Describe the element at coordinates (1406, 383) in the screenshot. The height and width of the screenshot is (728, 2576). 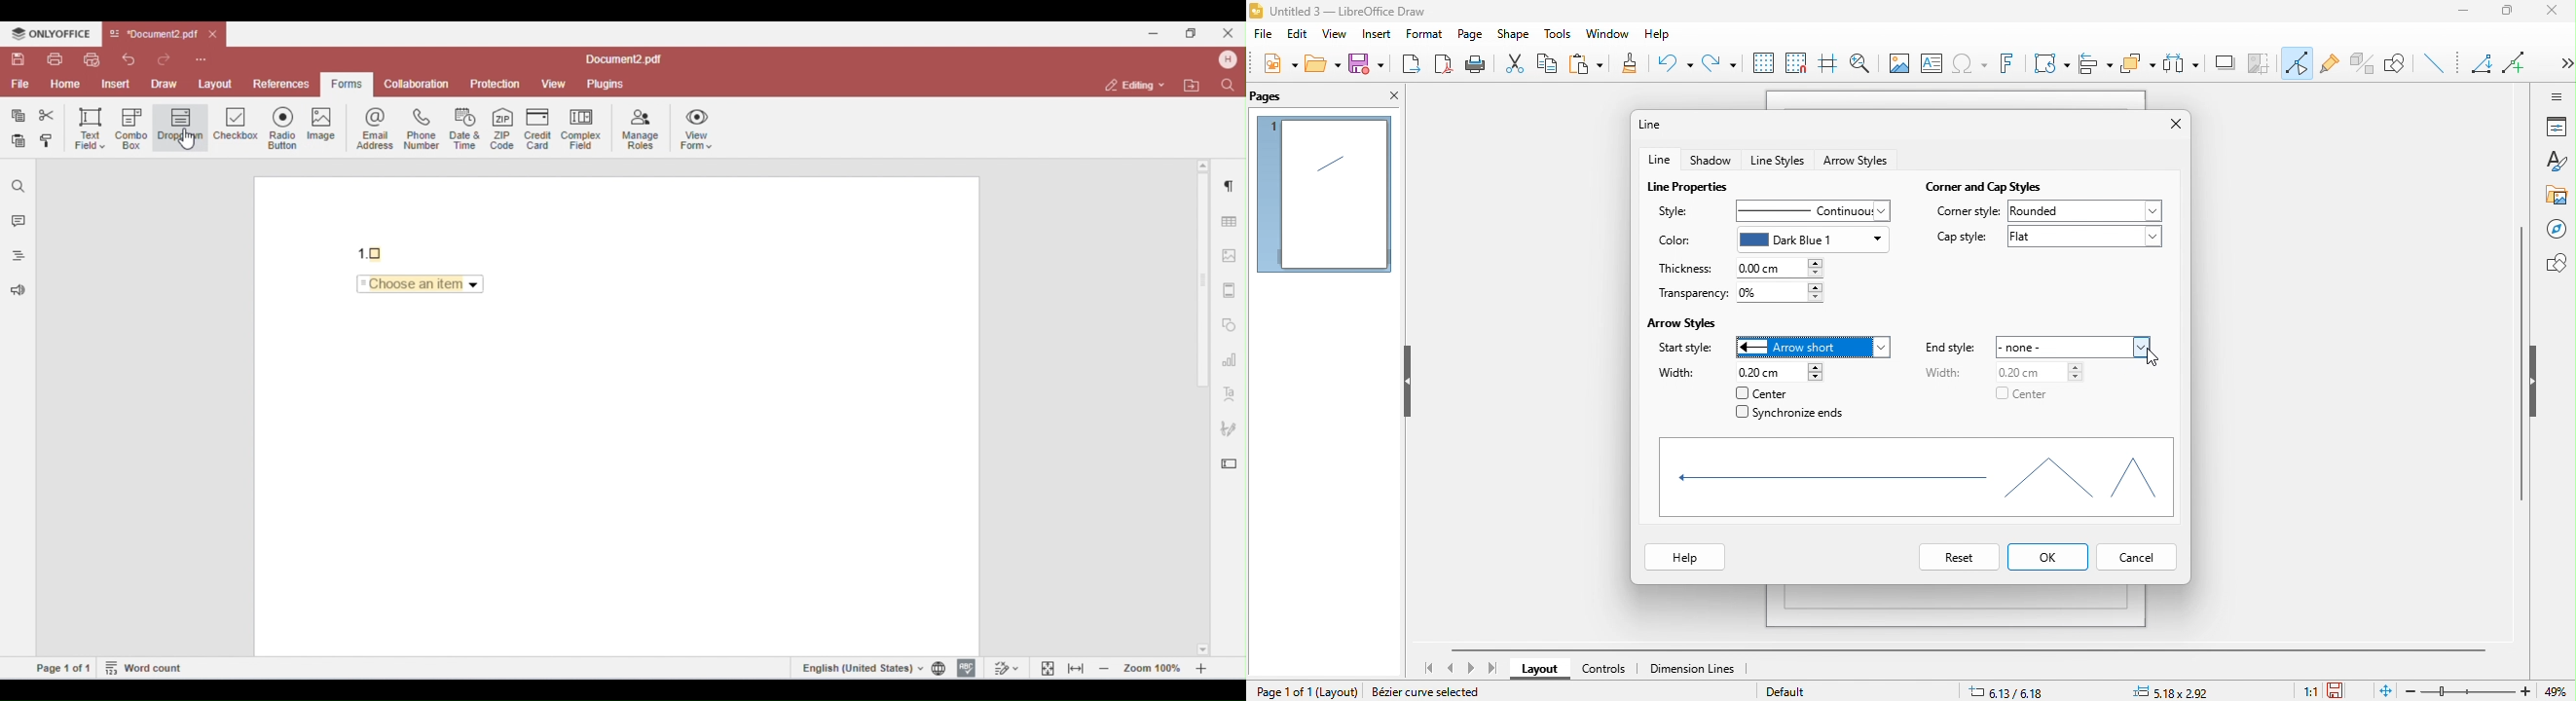
I see `hide` at that location.